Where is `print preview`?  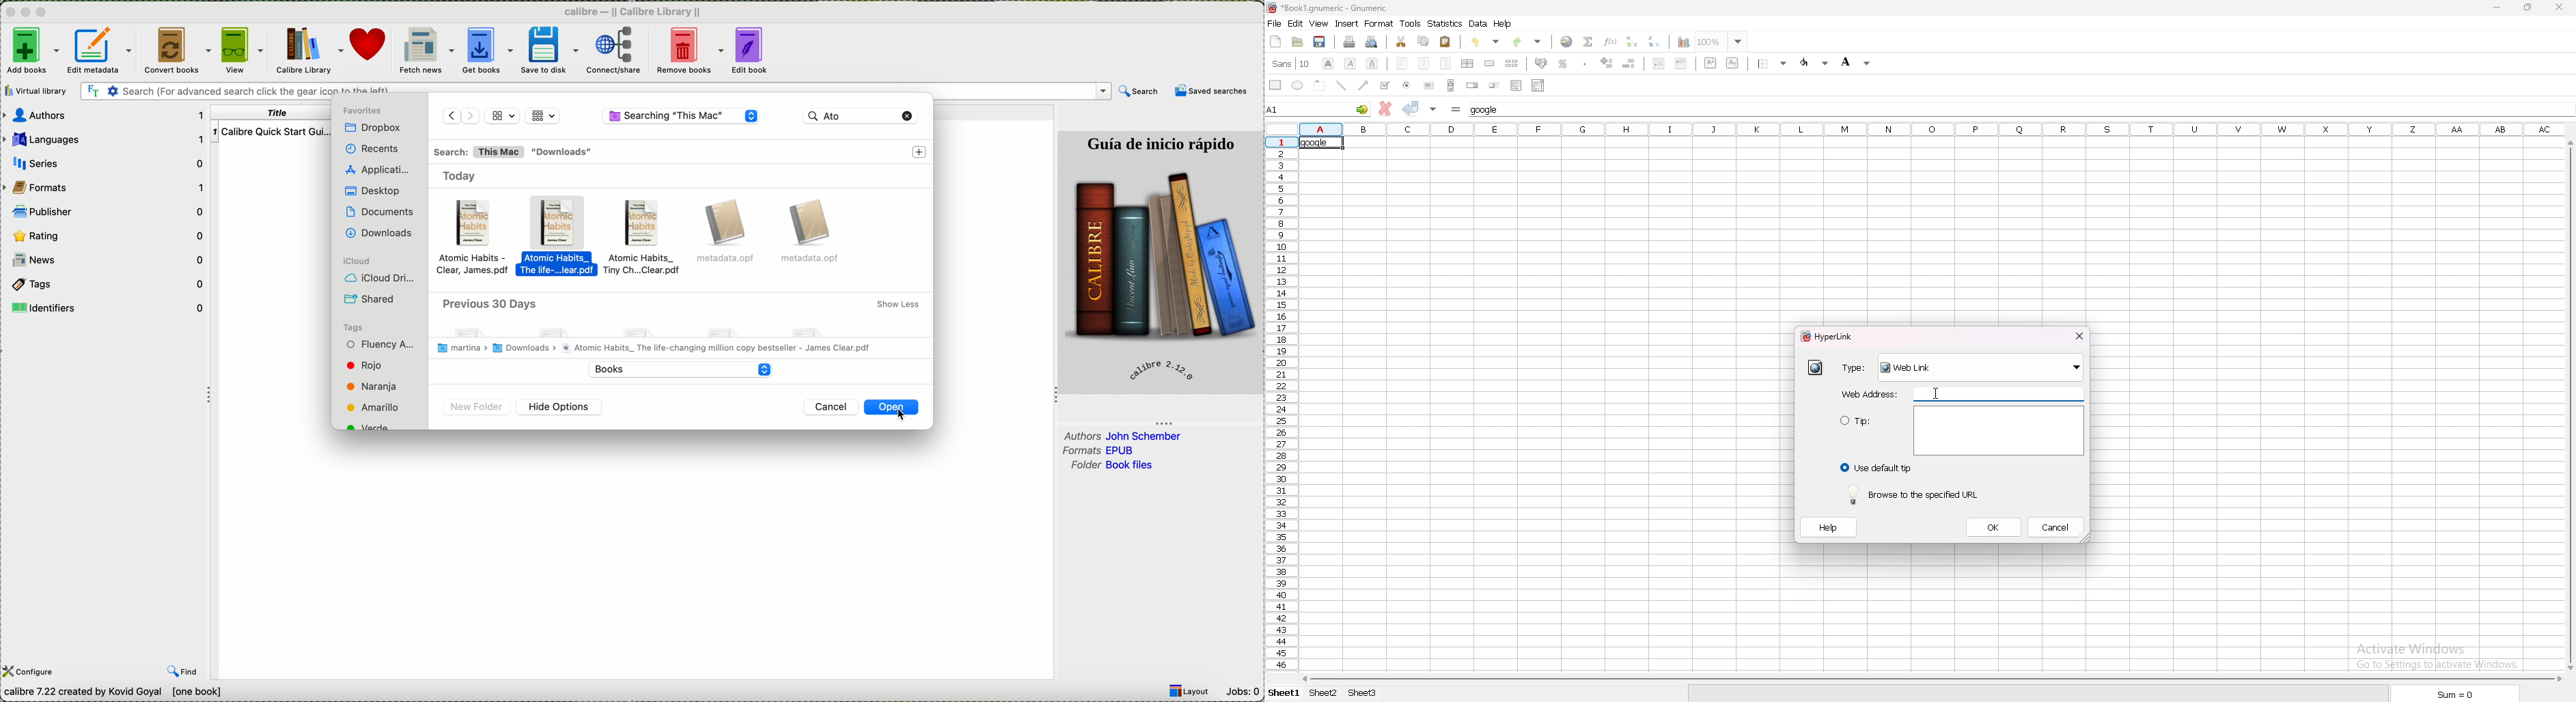 print preview is located at coordinates (1373, 42).